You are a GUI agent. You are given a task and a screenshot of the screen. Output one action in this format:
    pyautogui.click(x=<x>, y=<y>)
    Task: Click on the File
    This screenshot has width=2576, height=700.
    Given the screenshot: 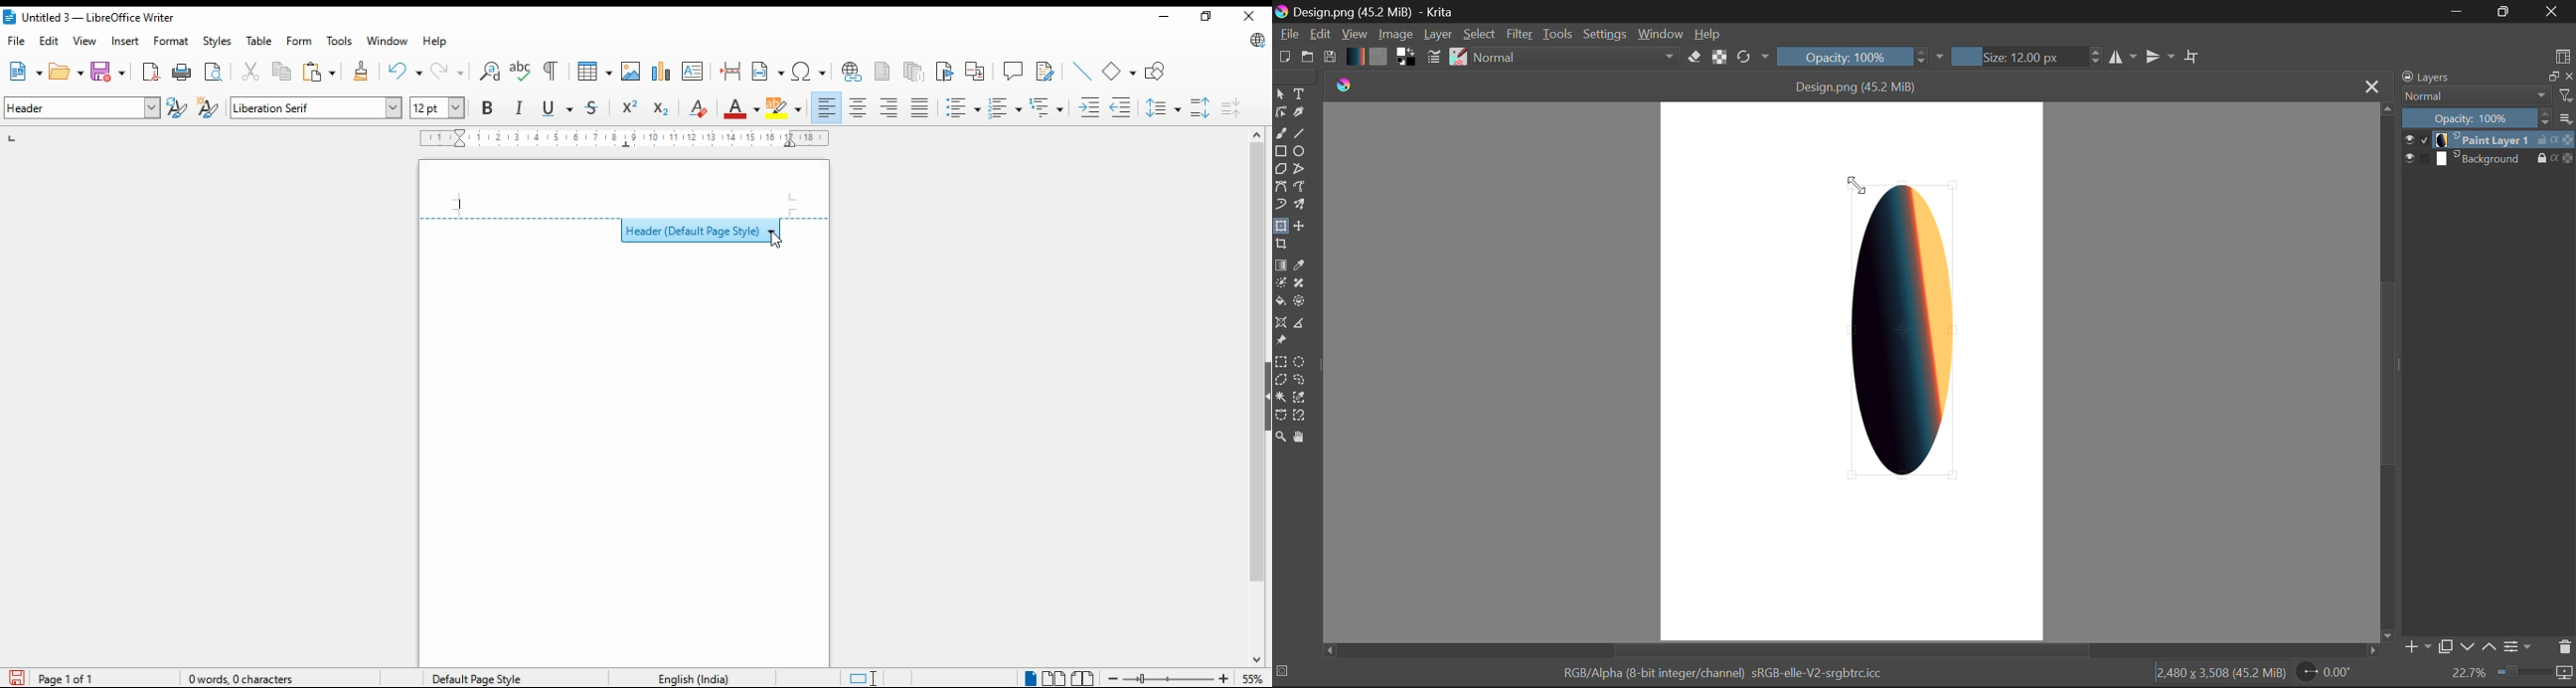 What is the action you would take?
    pyautogui.click(x=1287, y=34)
    